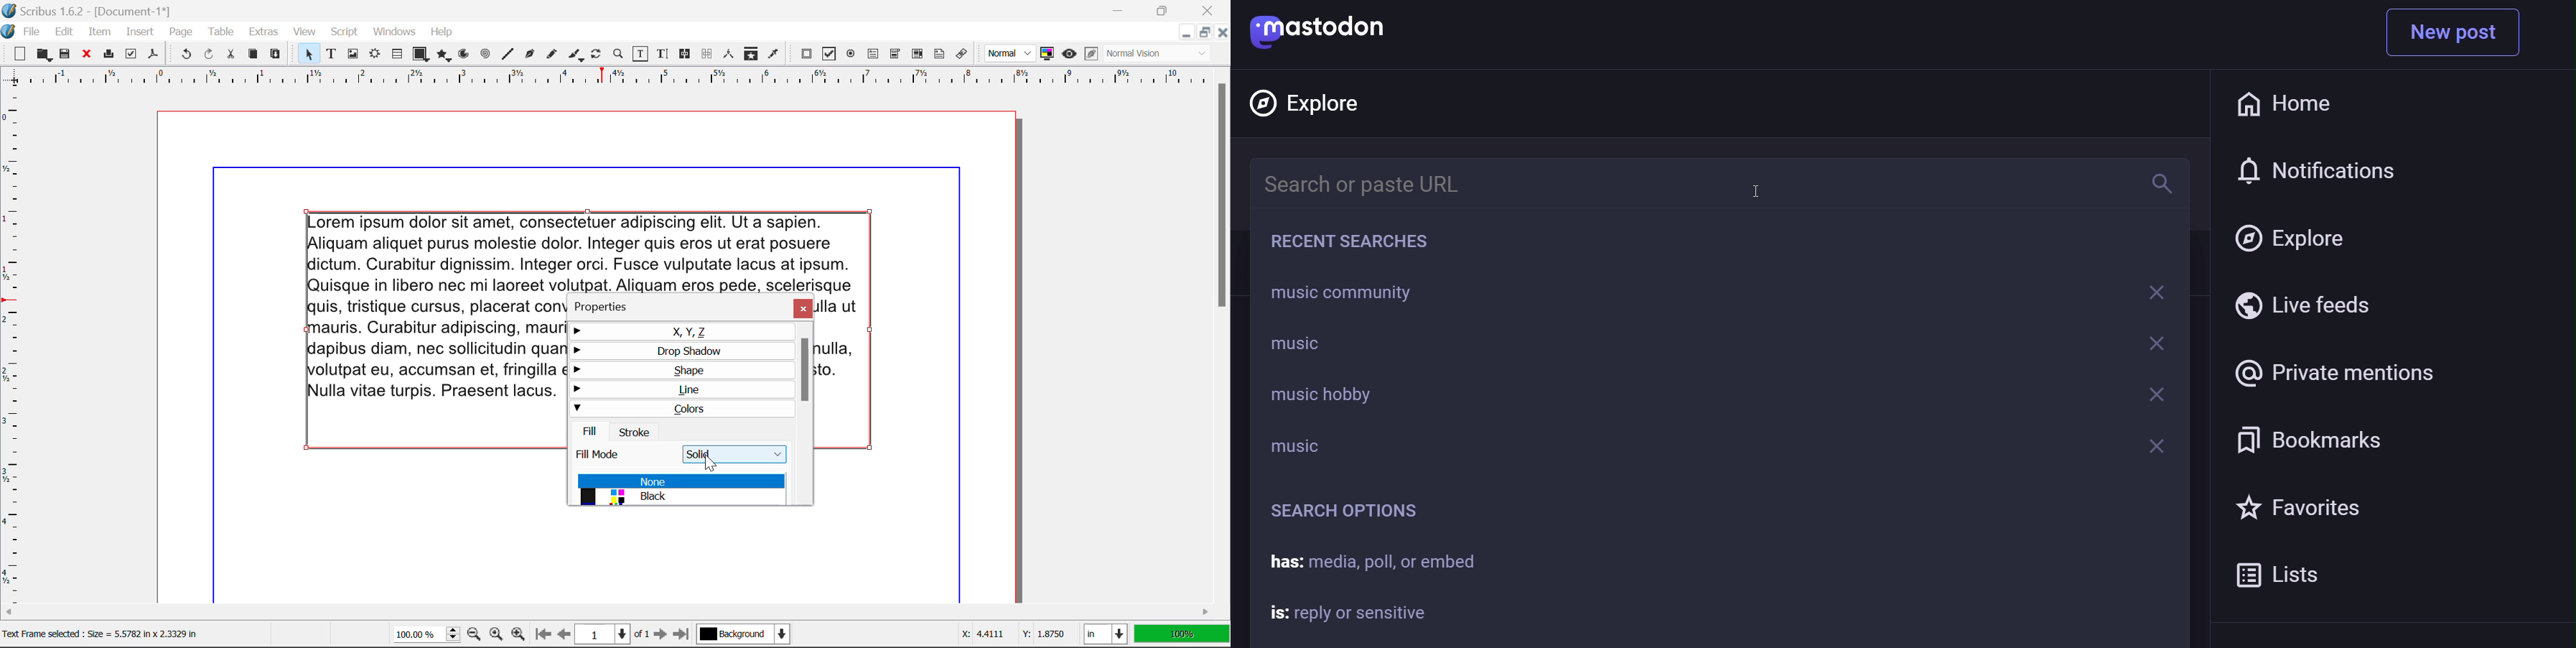 The width and height of the screenshot is (2576, 672). What do you see at coordinates (635, 431) in the screenshot?
I see `Stroke` at bounding box center [635, 431].